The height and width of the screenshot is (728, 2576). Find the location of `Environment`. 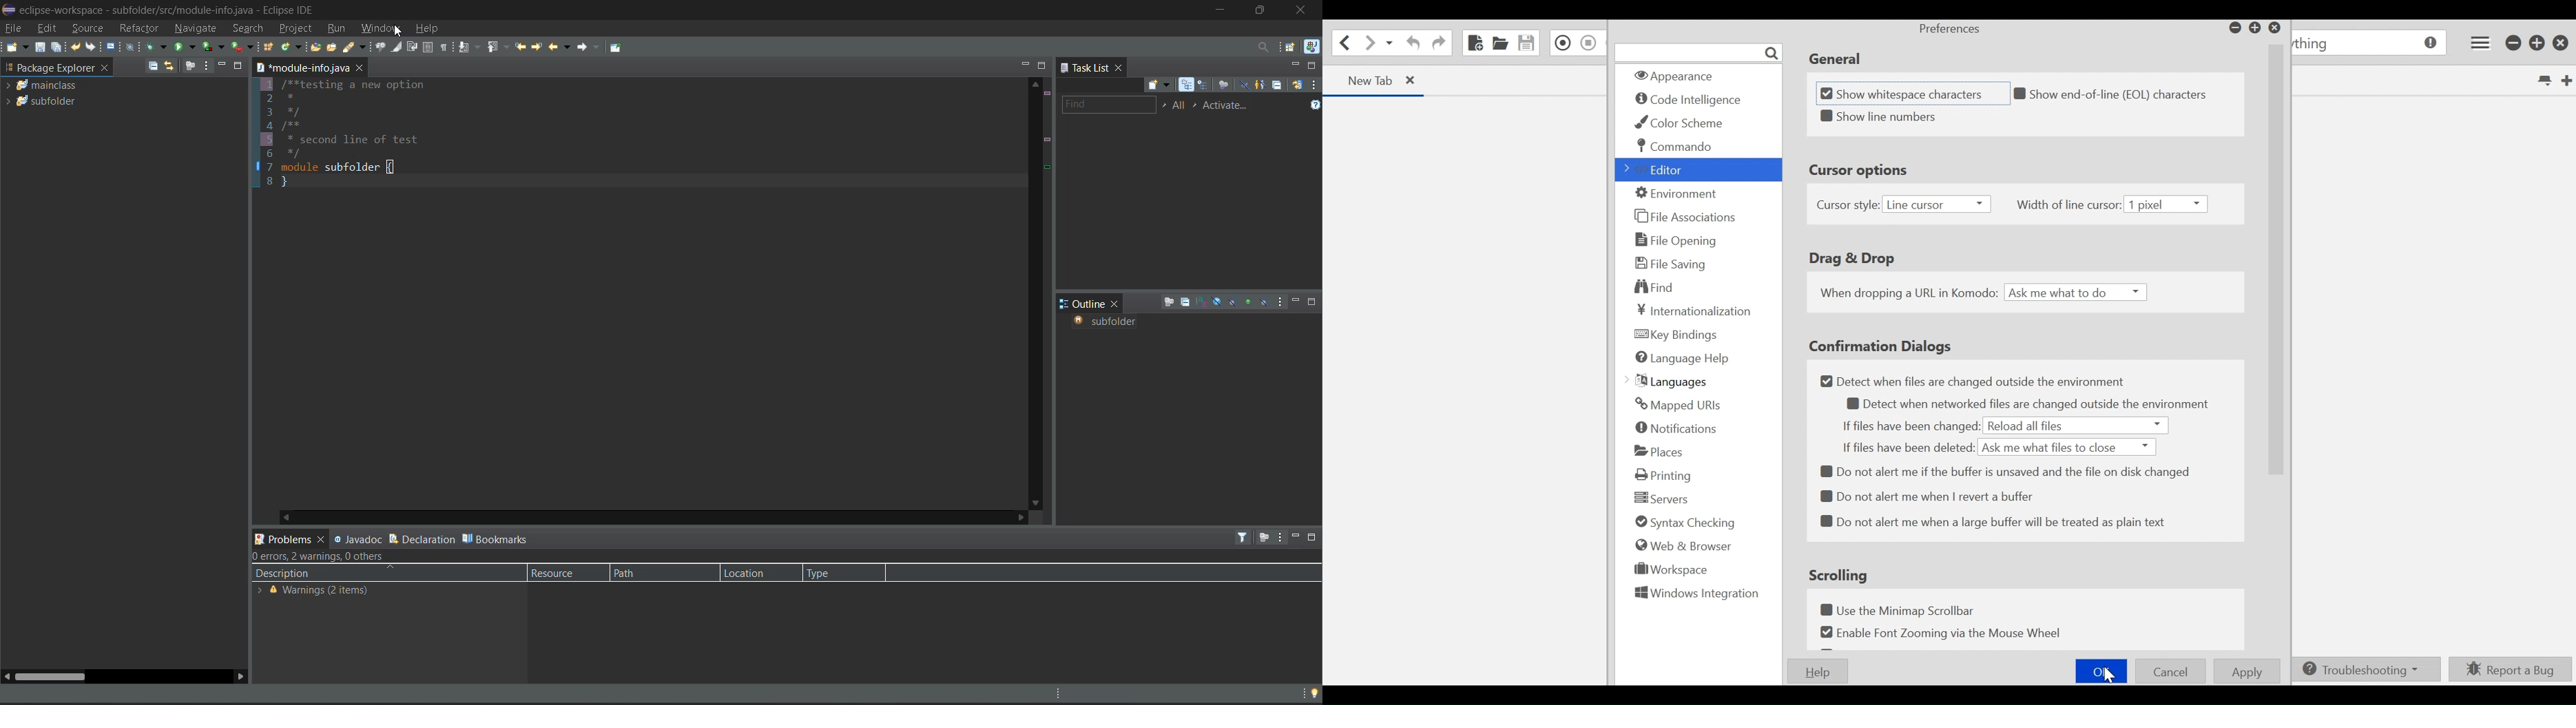

Environment is located at coordinates (1674, 193).